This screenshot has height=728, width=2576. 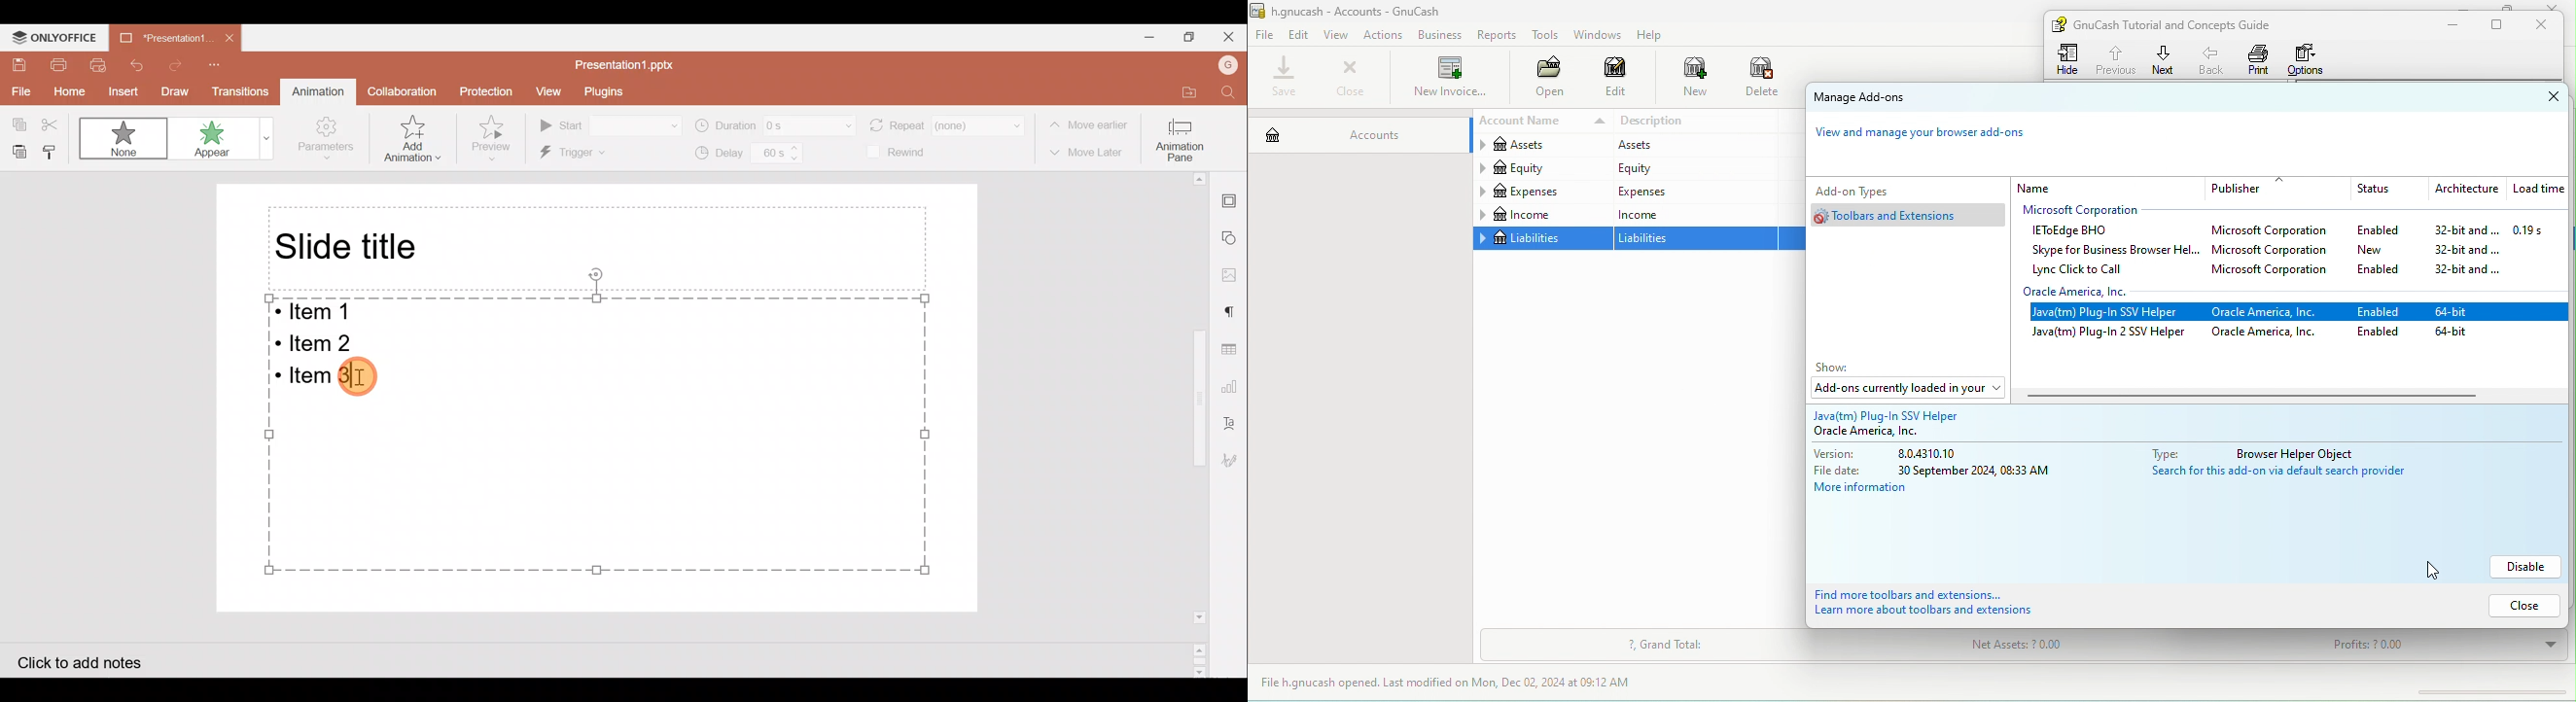 What do you see at coordinates (17, 124) in the screenshot?
I see `Copy` at bounding box center [17, 124].